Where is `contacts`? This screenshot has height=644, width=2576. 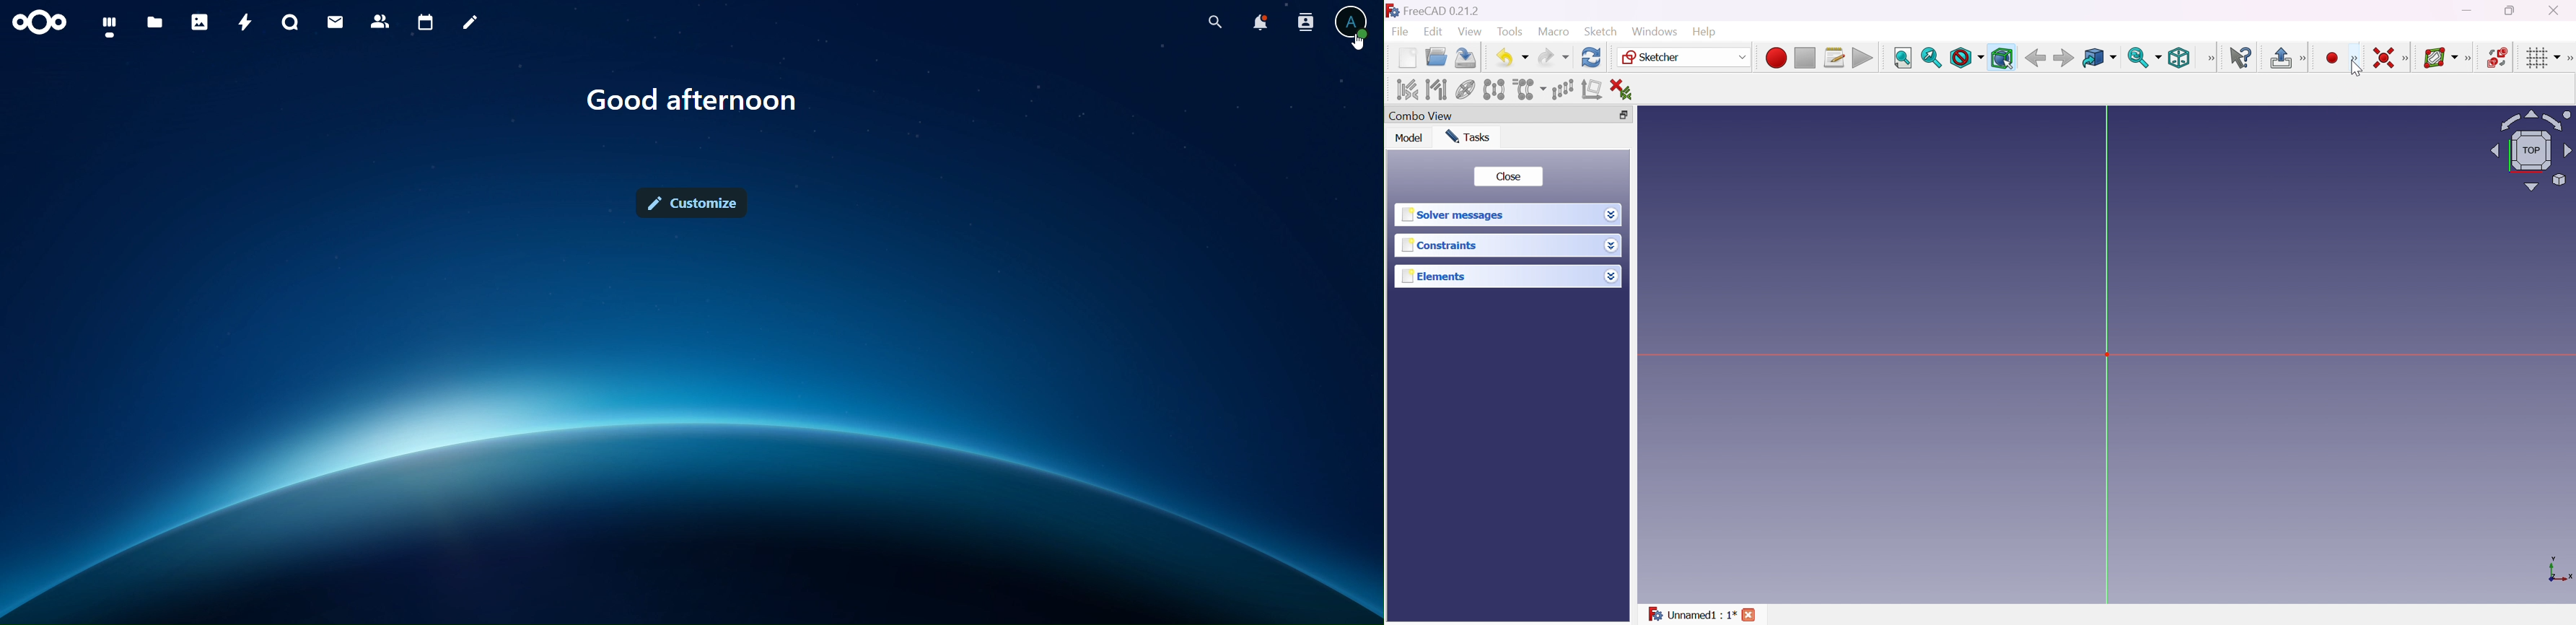
contacts is located at coordinates (380, 22).